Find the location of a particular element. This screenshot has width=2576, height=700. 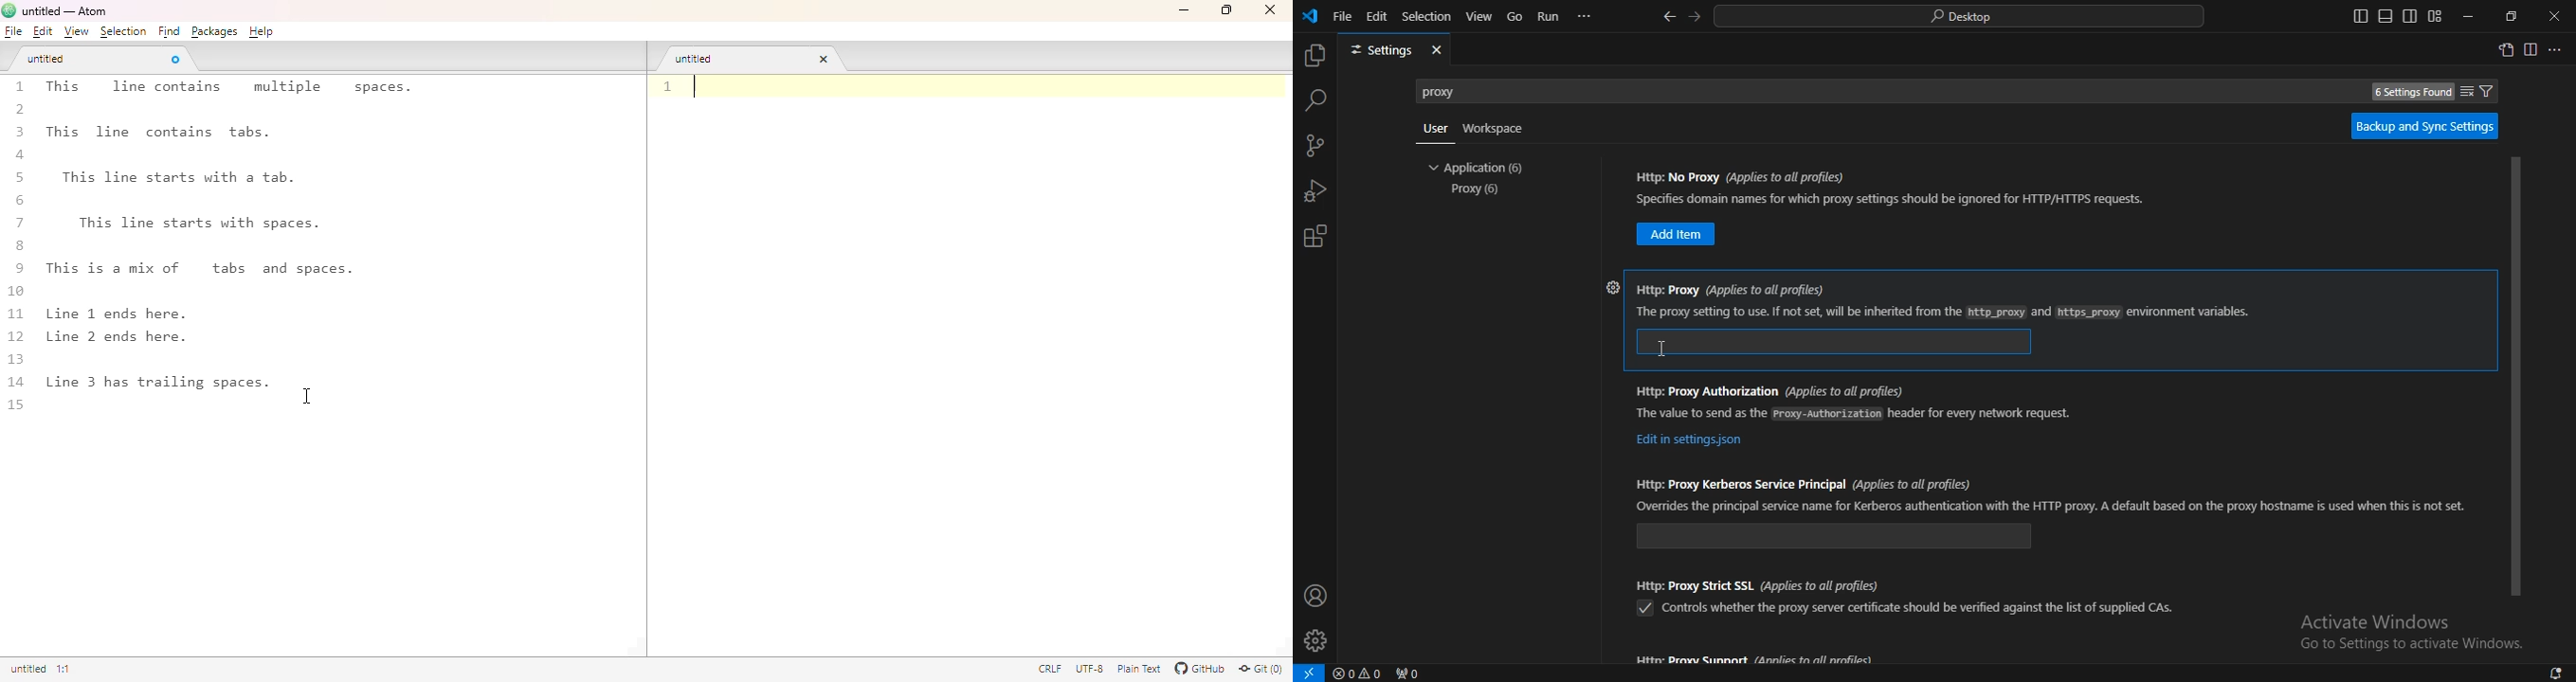

No problems is located at coordinates (1359, 673).